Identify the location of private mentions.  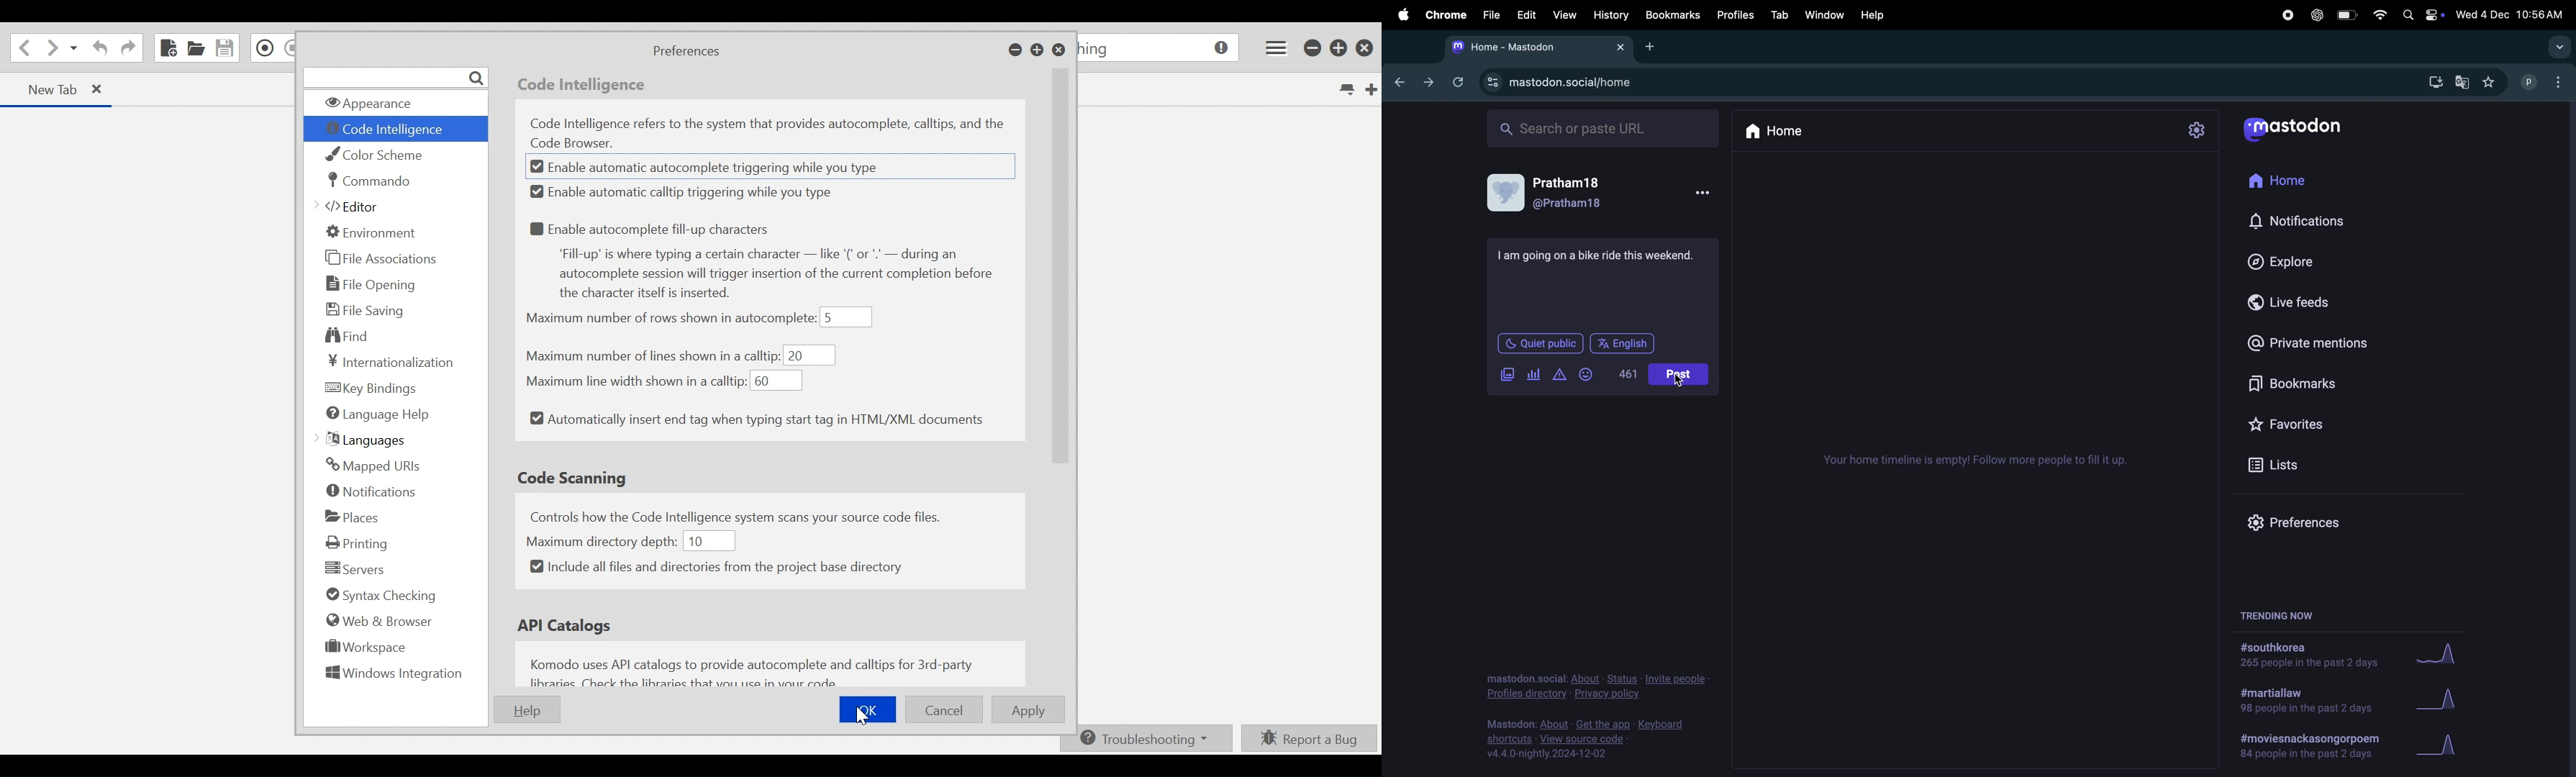
(2318, 341).